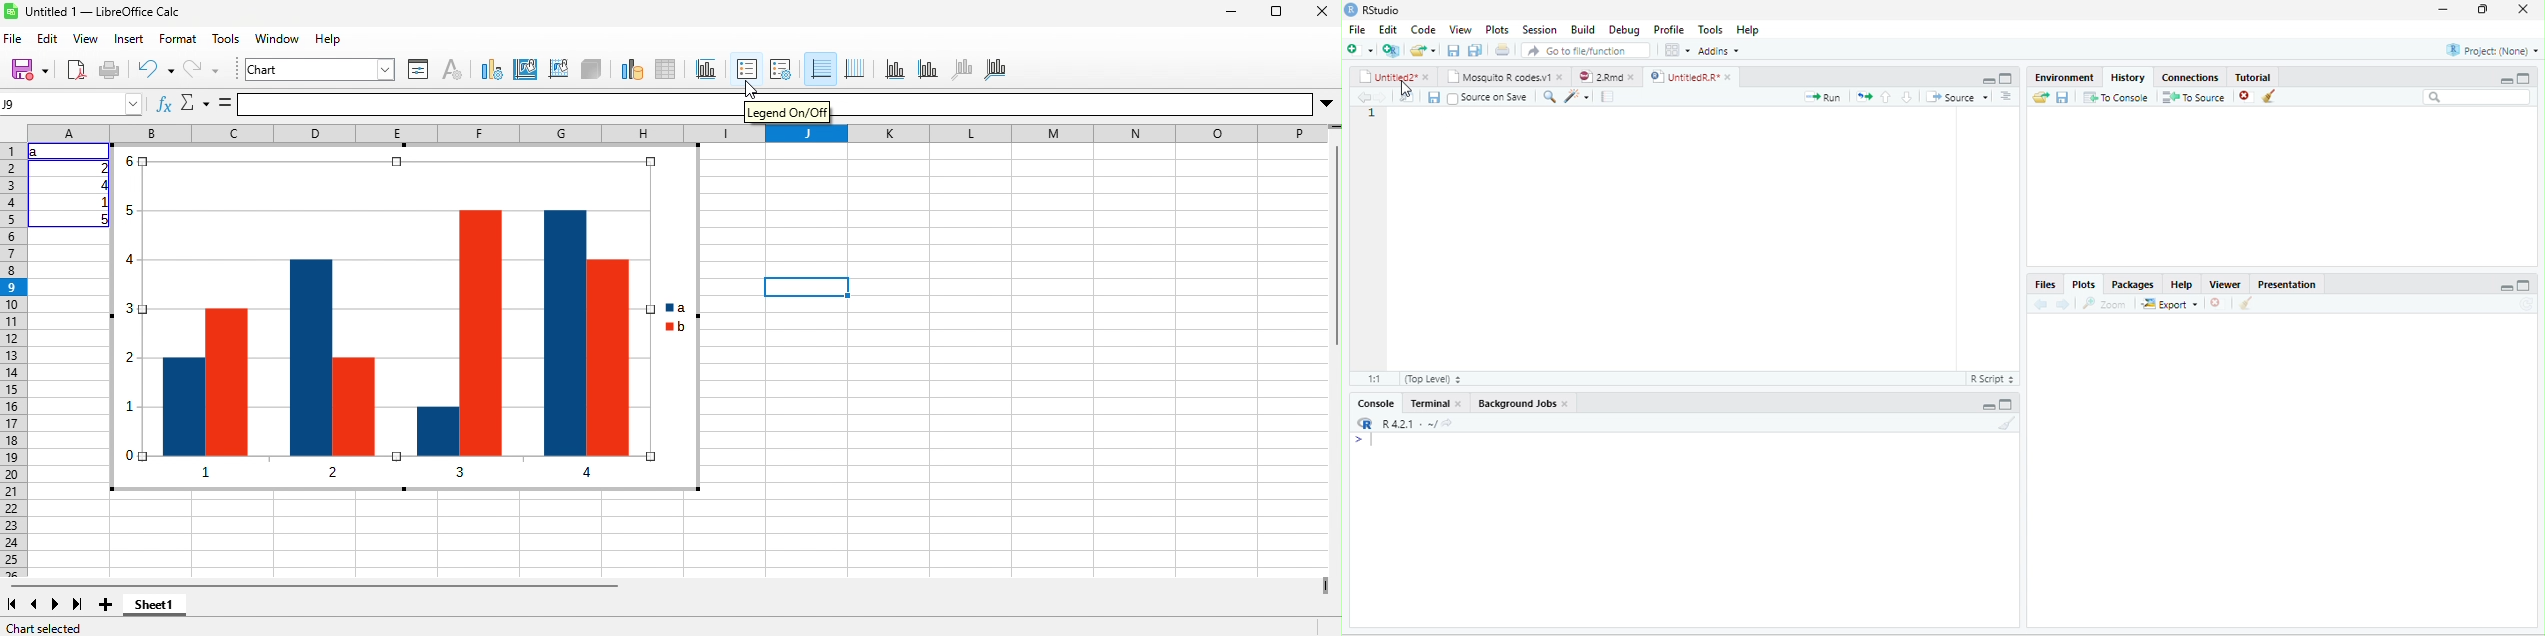 Image resolution: width=2548 pixels, height=644 pixels. I want to click on edit, so click(1388, 30).